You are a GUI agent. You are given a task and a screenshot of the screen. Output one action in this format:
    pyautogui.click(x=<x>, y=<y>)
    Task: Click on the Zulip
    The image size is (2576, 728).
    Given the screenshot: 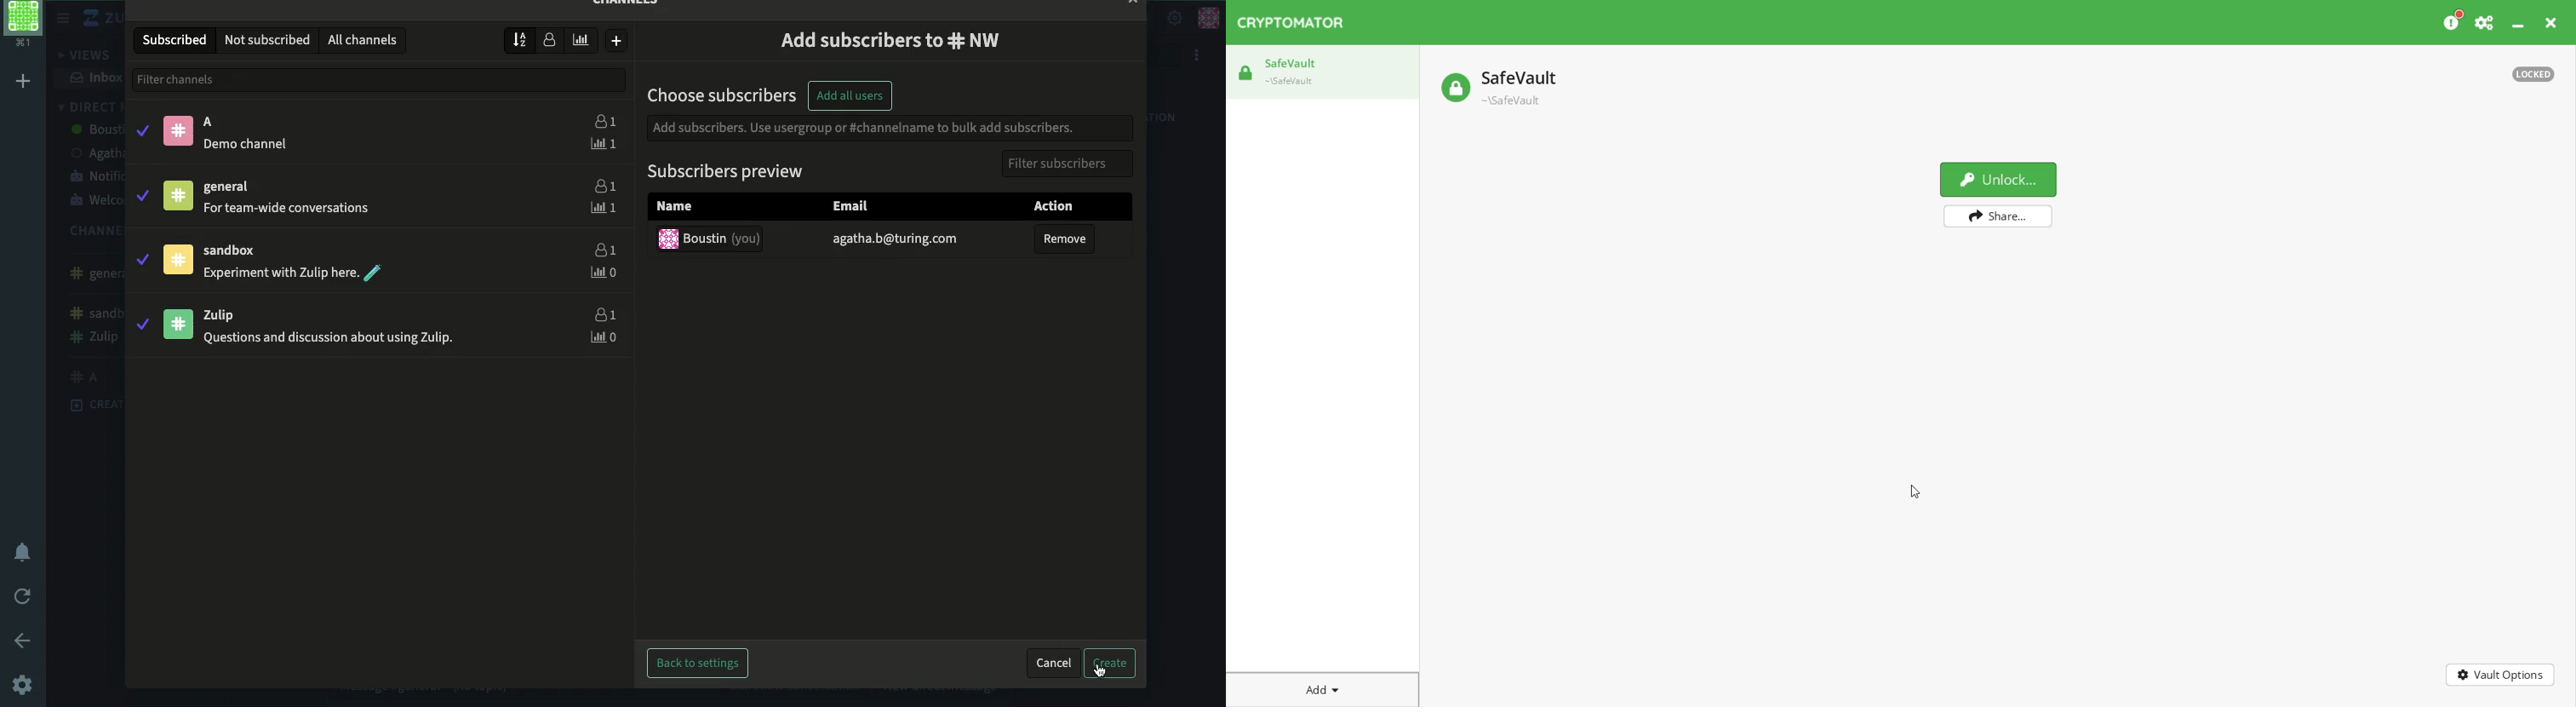 What is the action you would take?
    pyautogui.click(x=227, y=316)
    